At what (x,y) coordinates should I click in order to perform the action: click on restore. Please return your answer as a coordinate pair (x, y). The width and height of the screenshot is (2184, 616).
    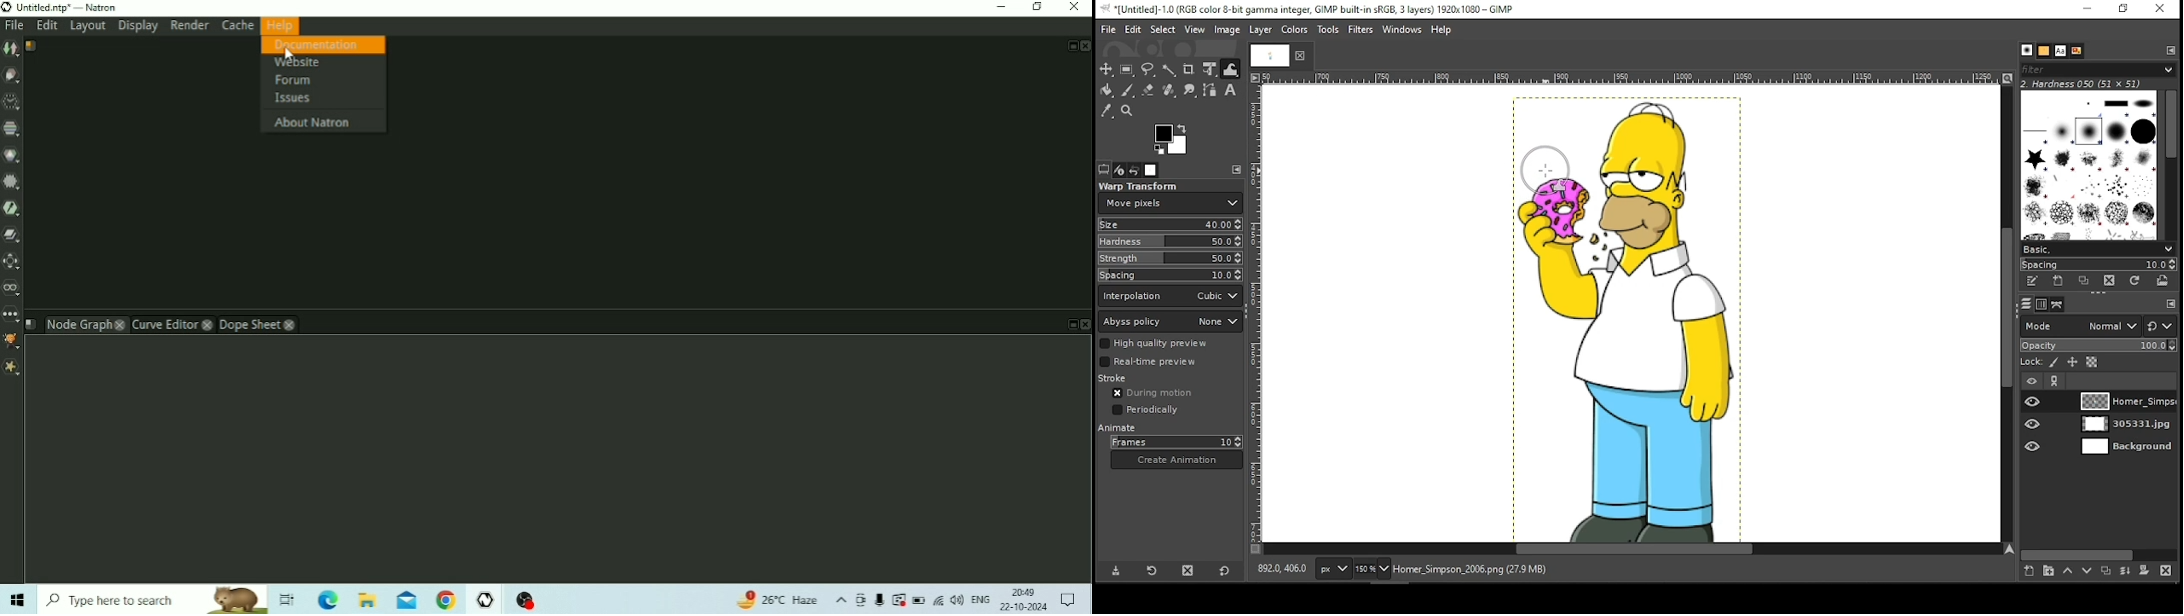
    Looking at the image, I should click on (2126, 8).